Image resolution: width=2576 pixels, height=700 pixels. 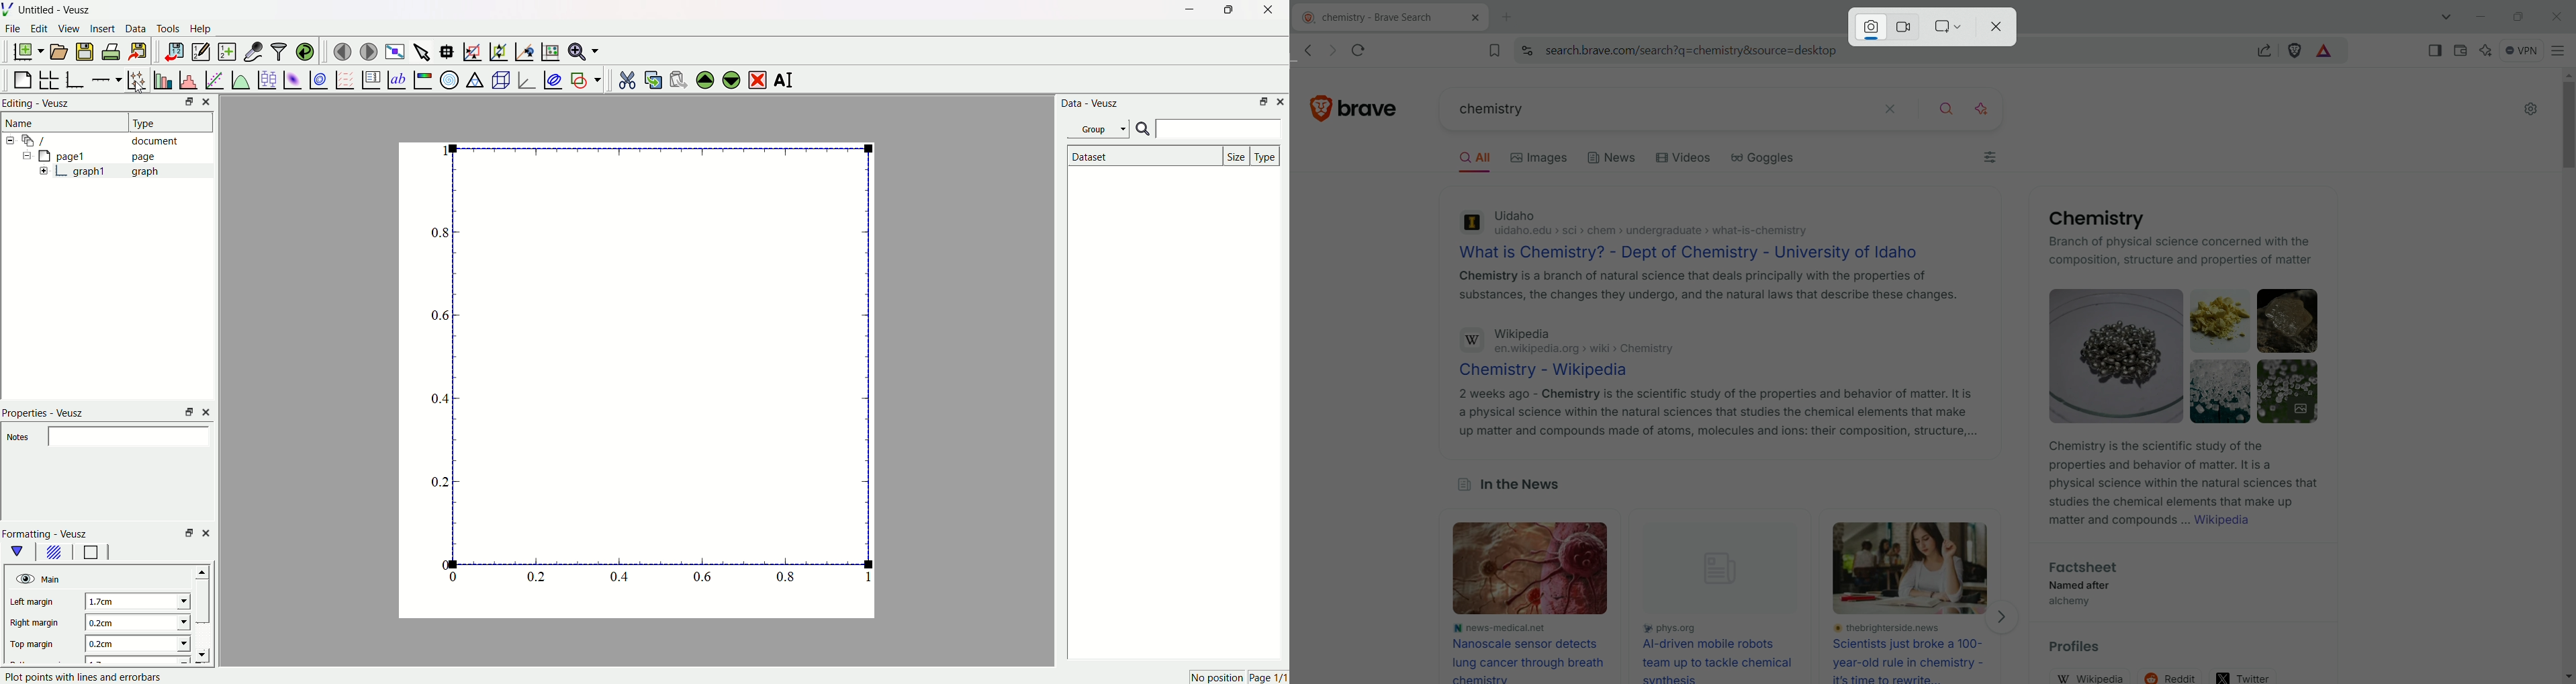 What do you see at coordinates (113, 53) in the screenshot?
I see `print document` at bounding box center [113, 53].